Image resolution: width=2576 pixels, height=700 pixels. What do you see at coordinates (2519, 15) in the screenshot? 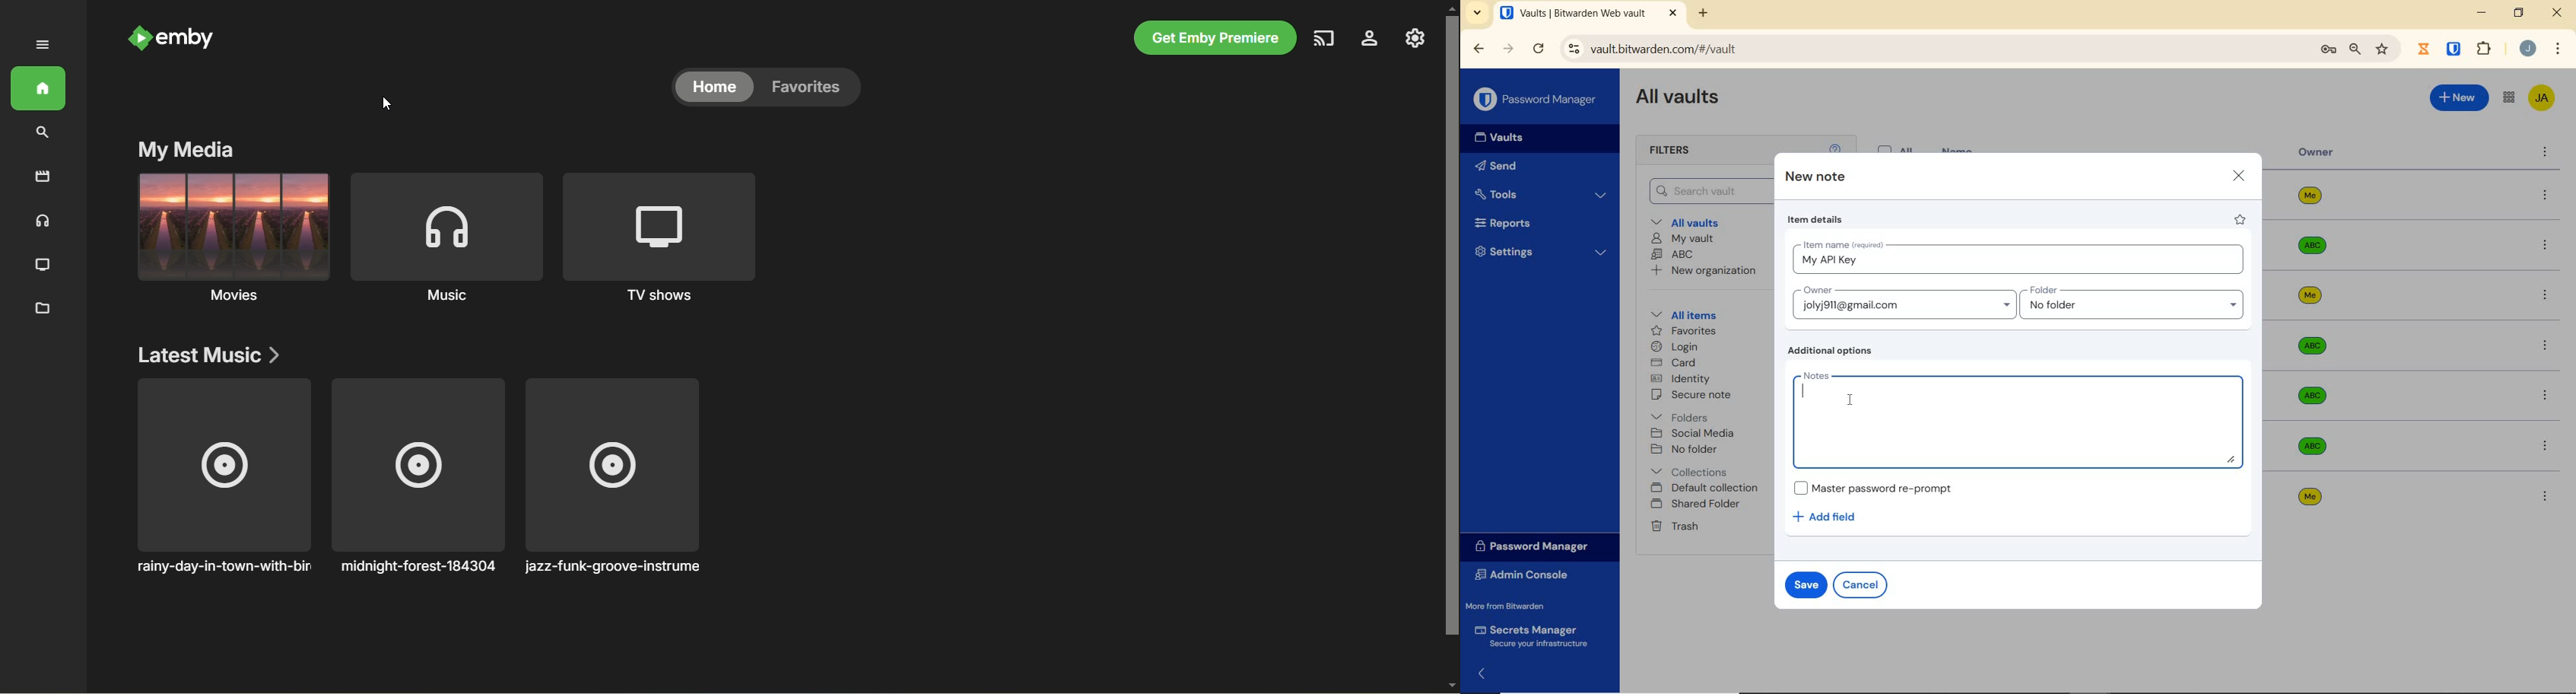
I see `RESTORE` at bounding box center [2519, 15].